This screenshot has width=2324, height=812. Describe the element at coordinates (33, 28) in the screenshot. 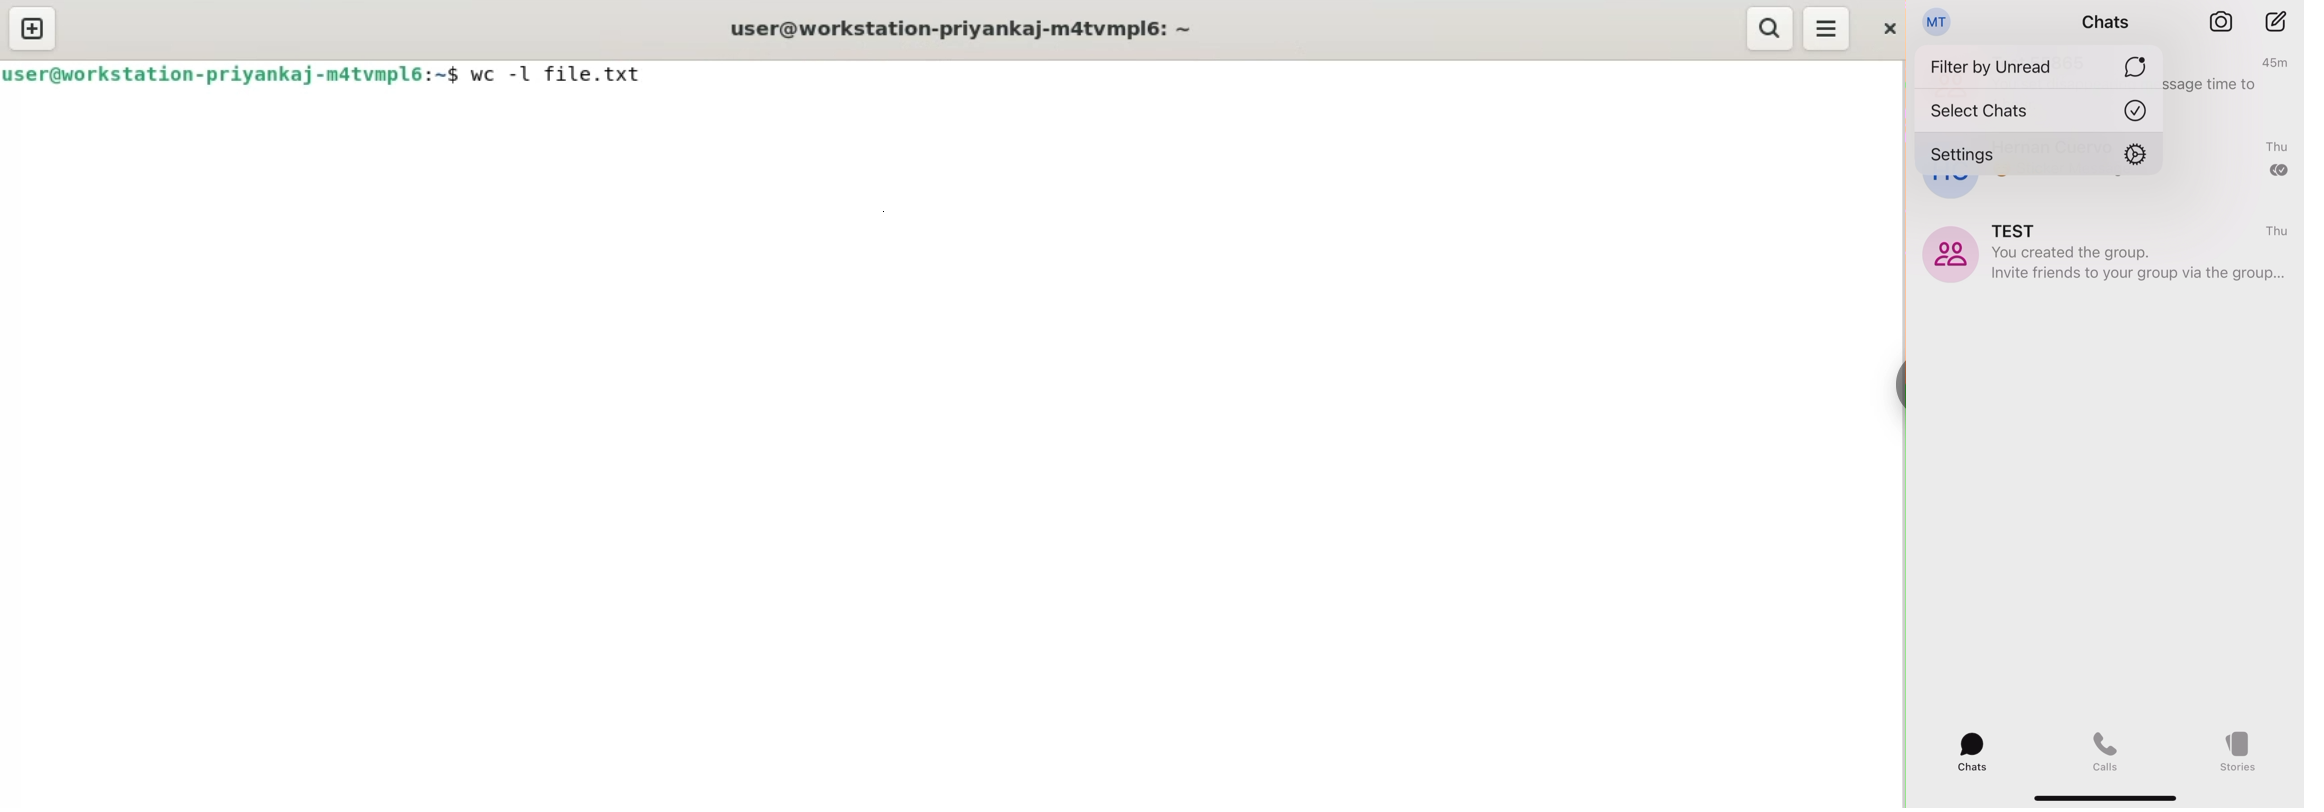

I see `new tab` at that location.